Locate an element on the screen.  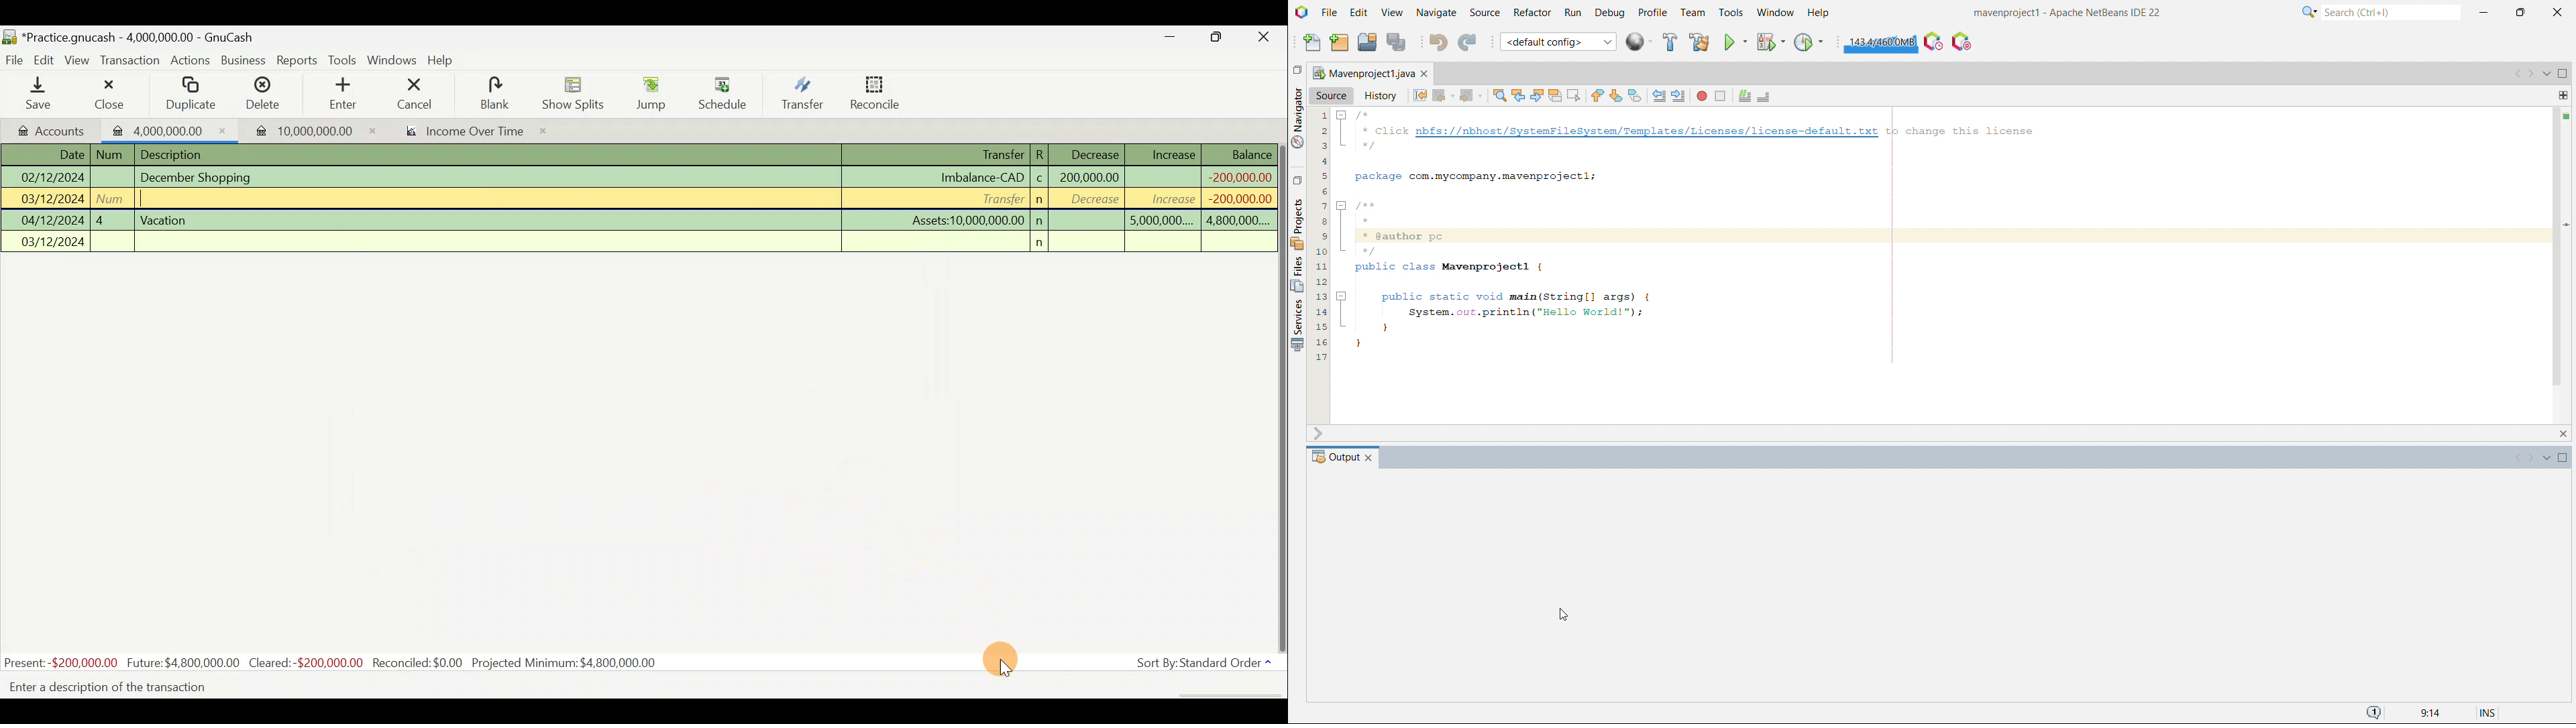
Save is located at coordinates (41, 95).